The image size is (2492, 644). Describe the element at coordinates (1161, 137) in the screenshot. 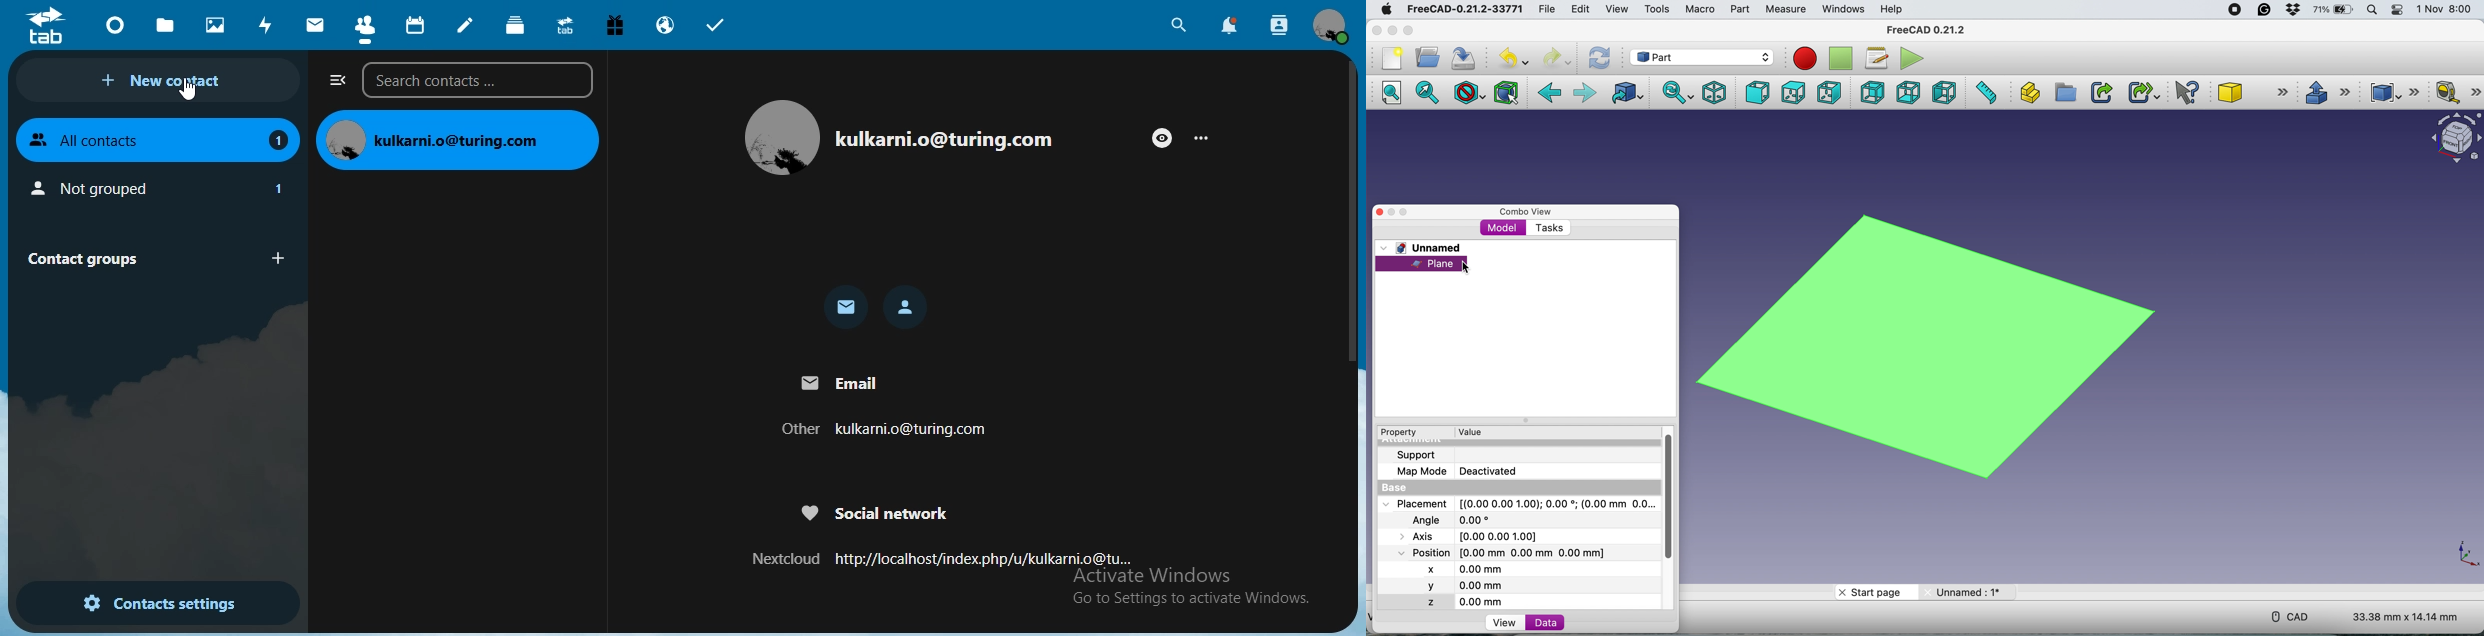

I see `` at that location.